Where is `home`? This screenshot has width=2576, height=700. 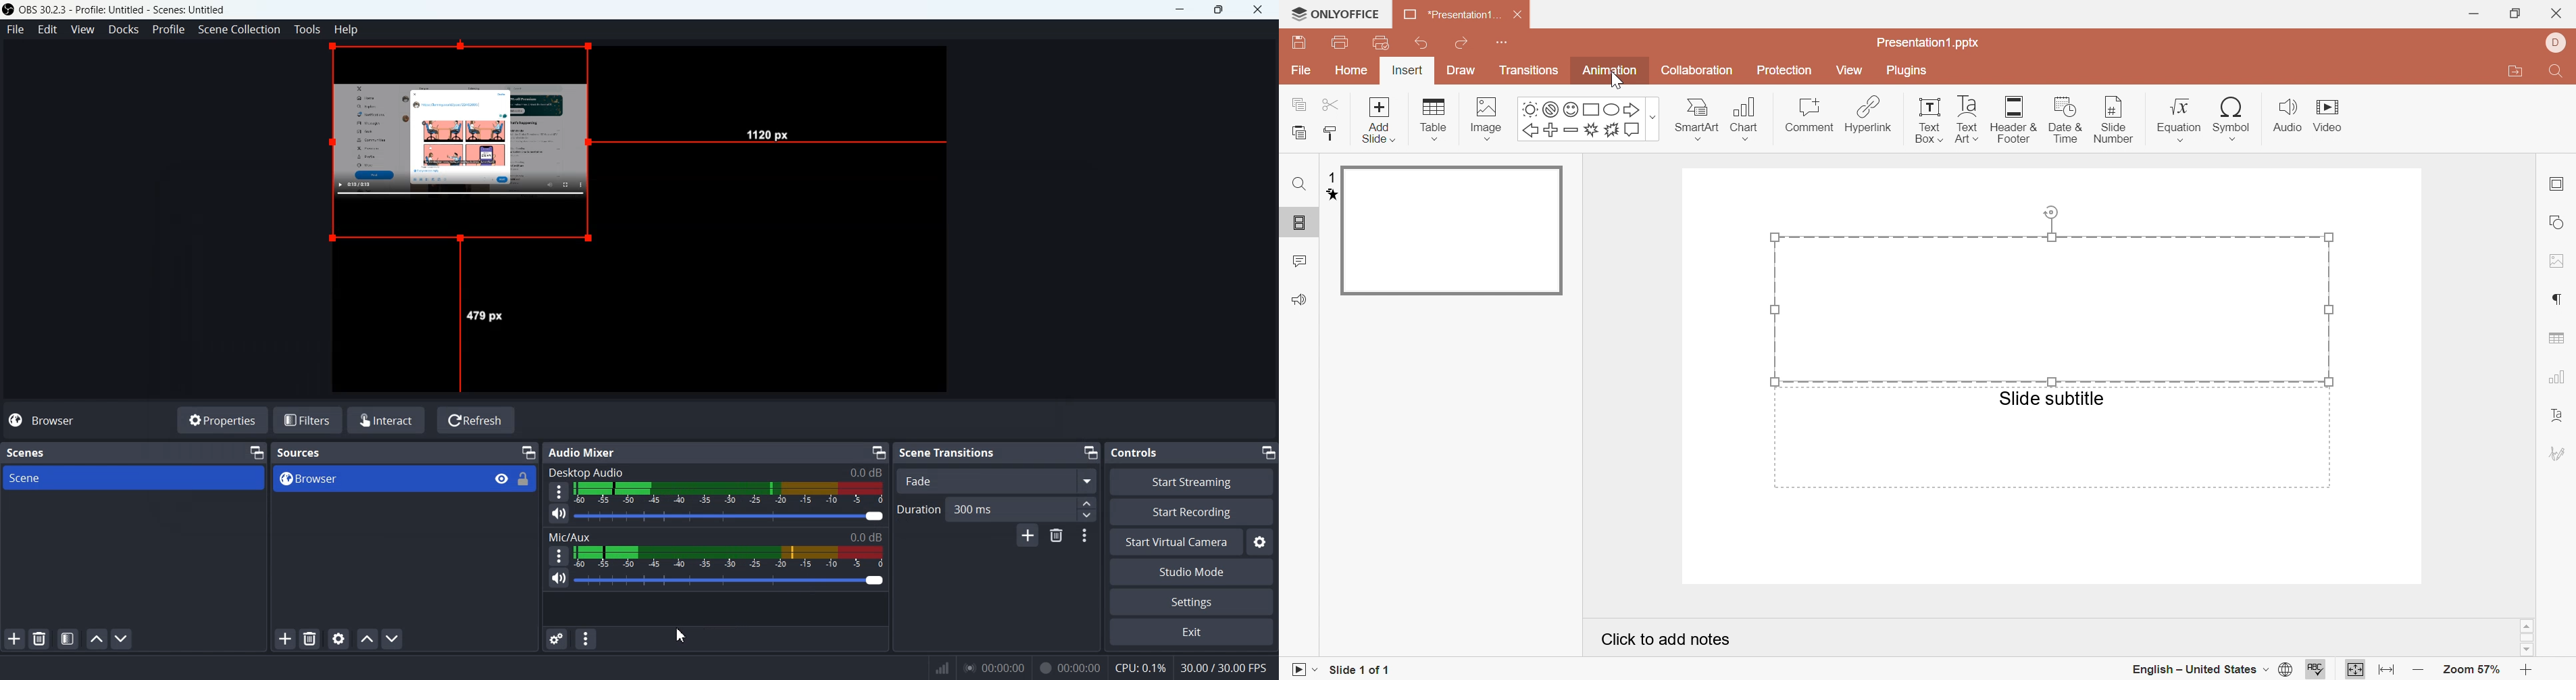
home is located at coordinates (1353, 70).